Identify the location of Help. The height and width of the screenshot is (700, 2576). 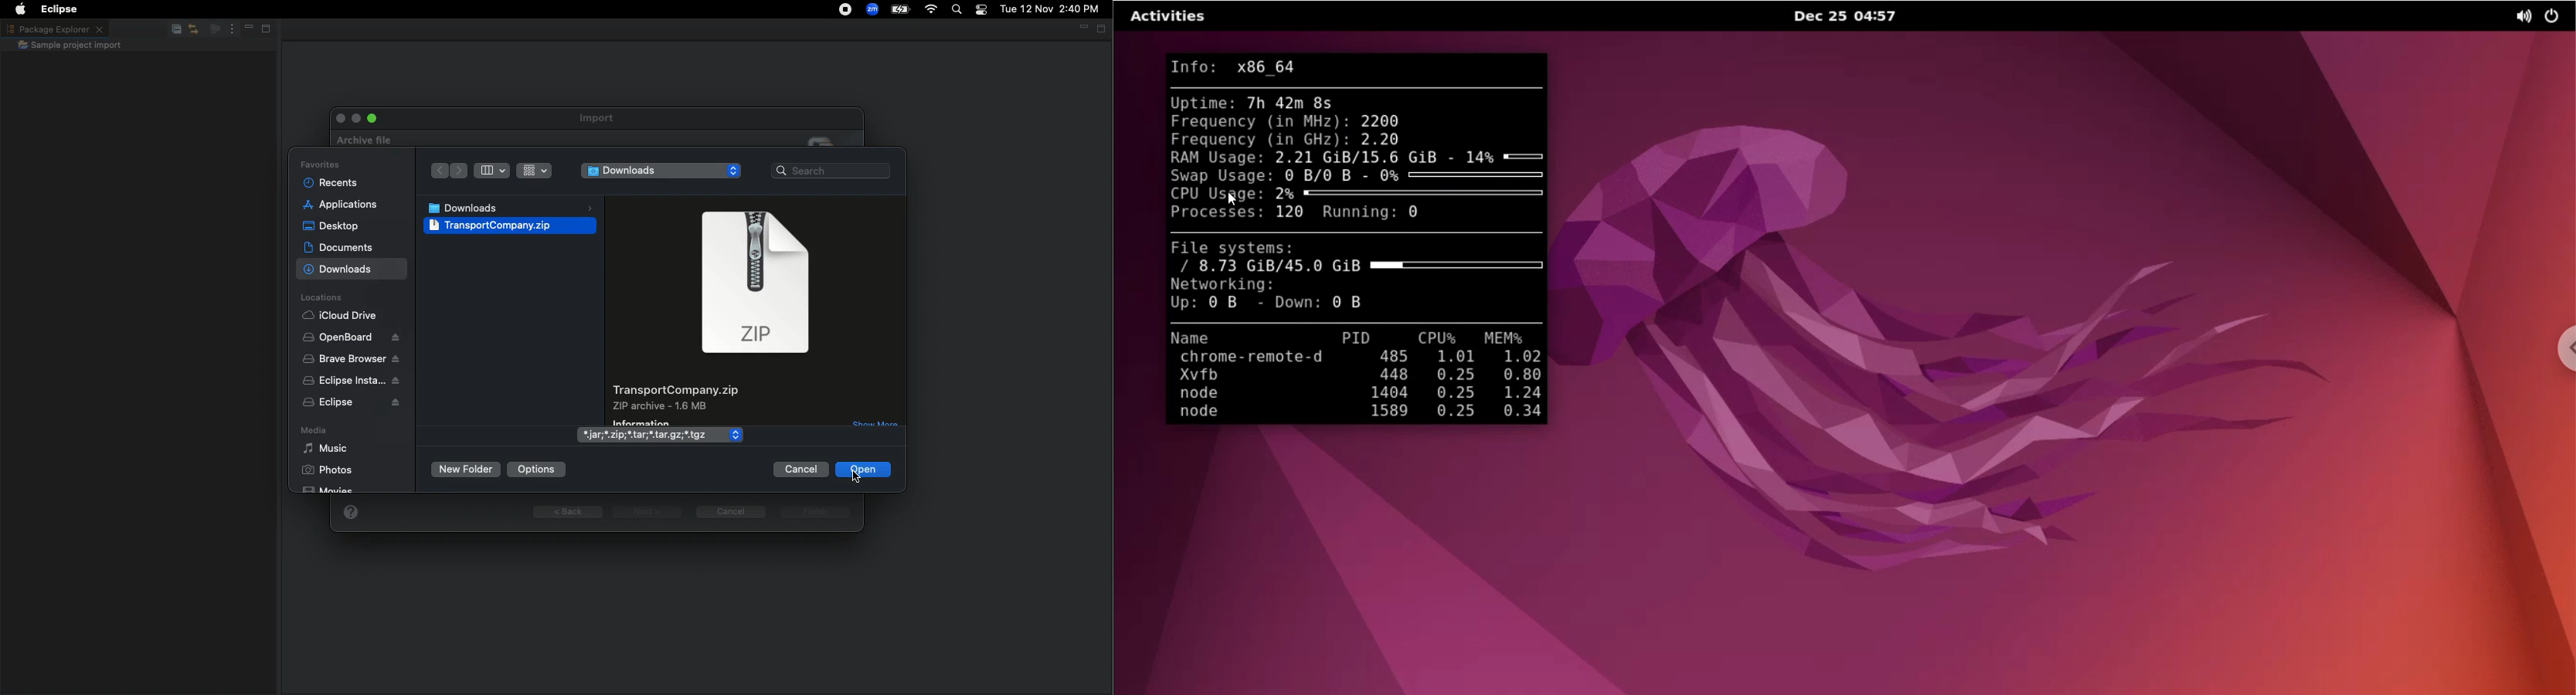
(350, 510).